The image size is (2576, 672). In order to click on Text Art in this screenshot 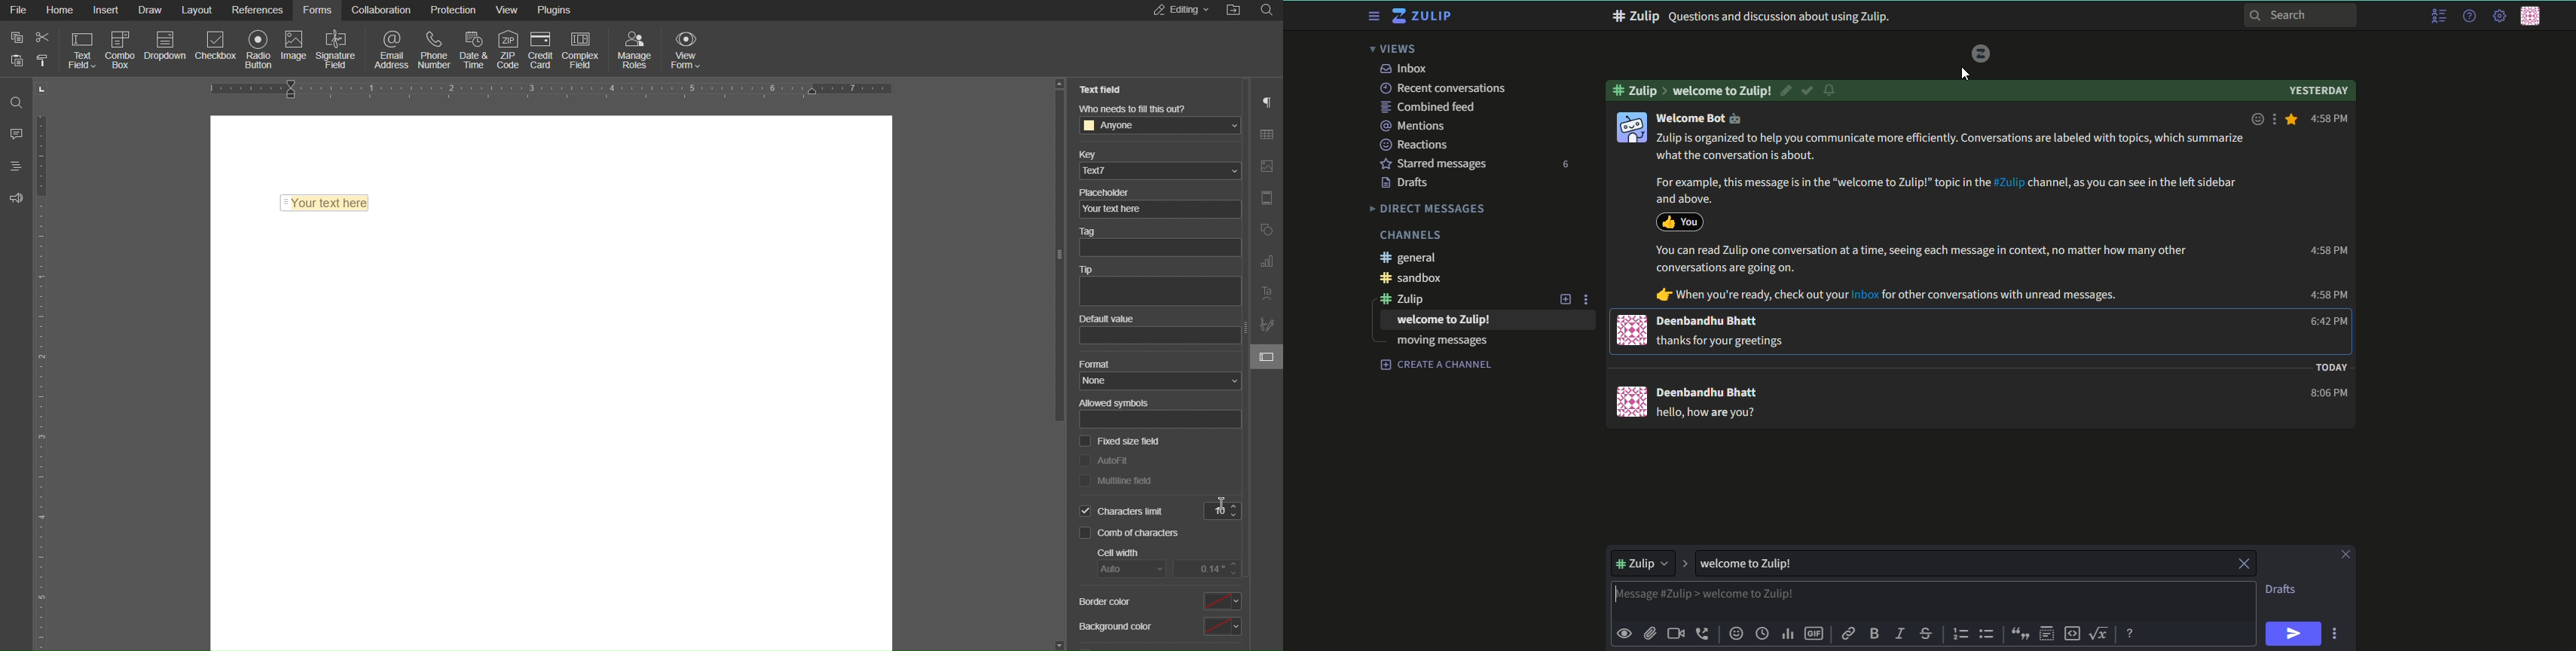, I will do `click(1267, 295)`.